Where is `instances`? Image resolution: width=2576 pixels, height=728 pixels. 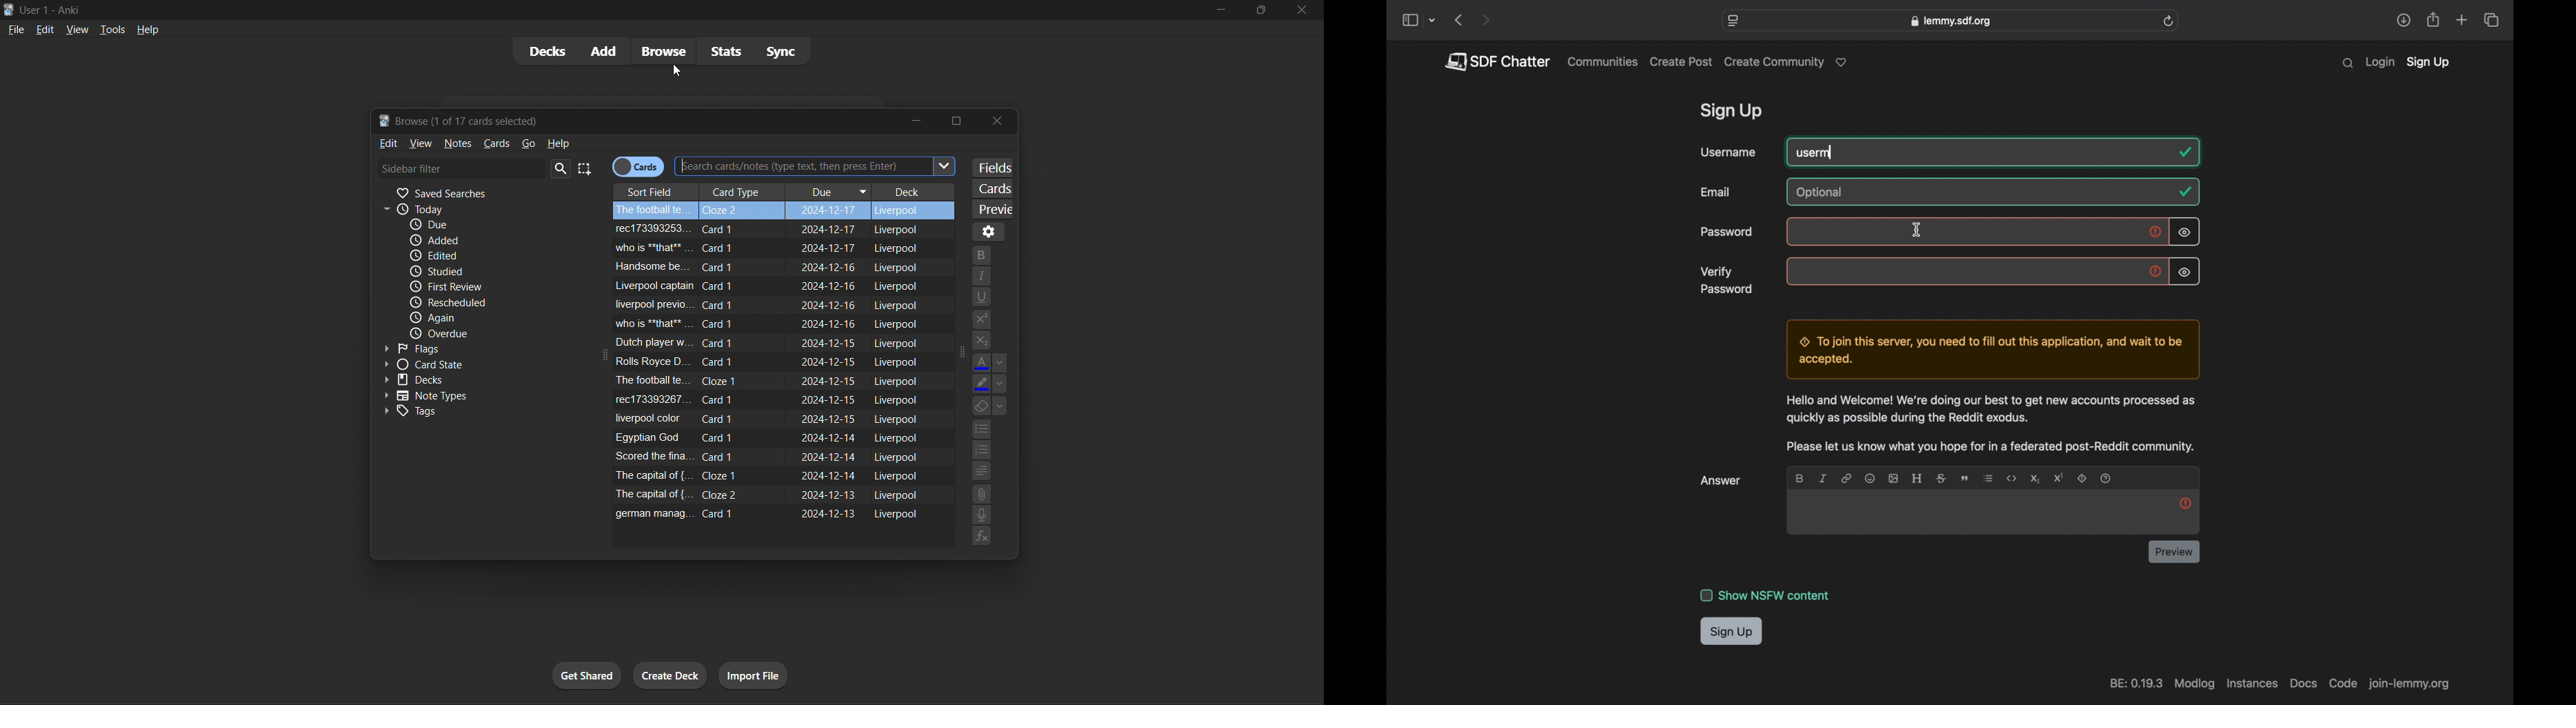 instances is located at coordinates (2251, 683).